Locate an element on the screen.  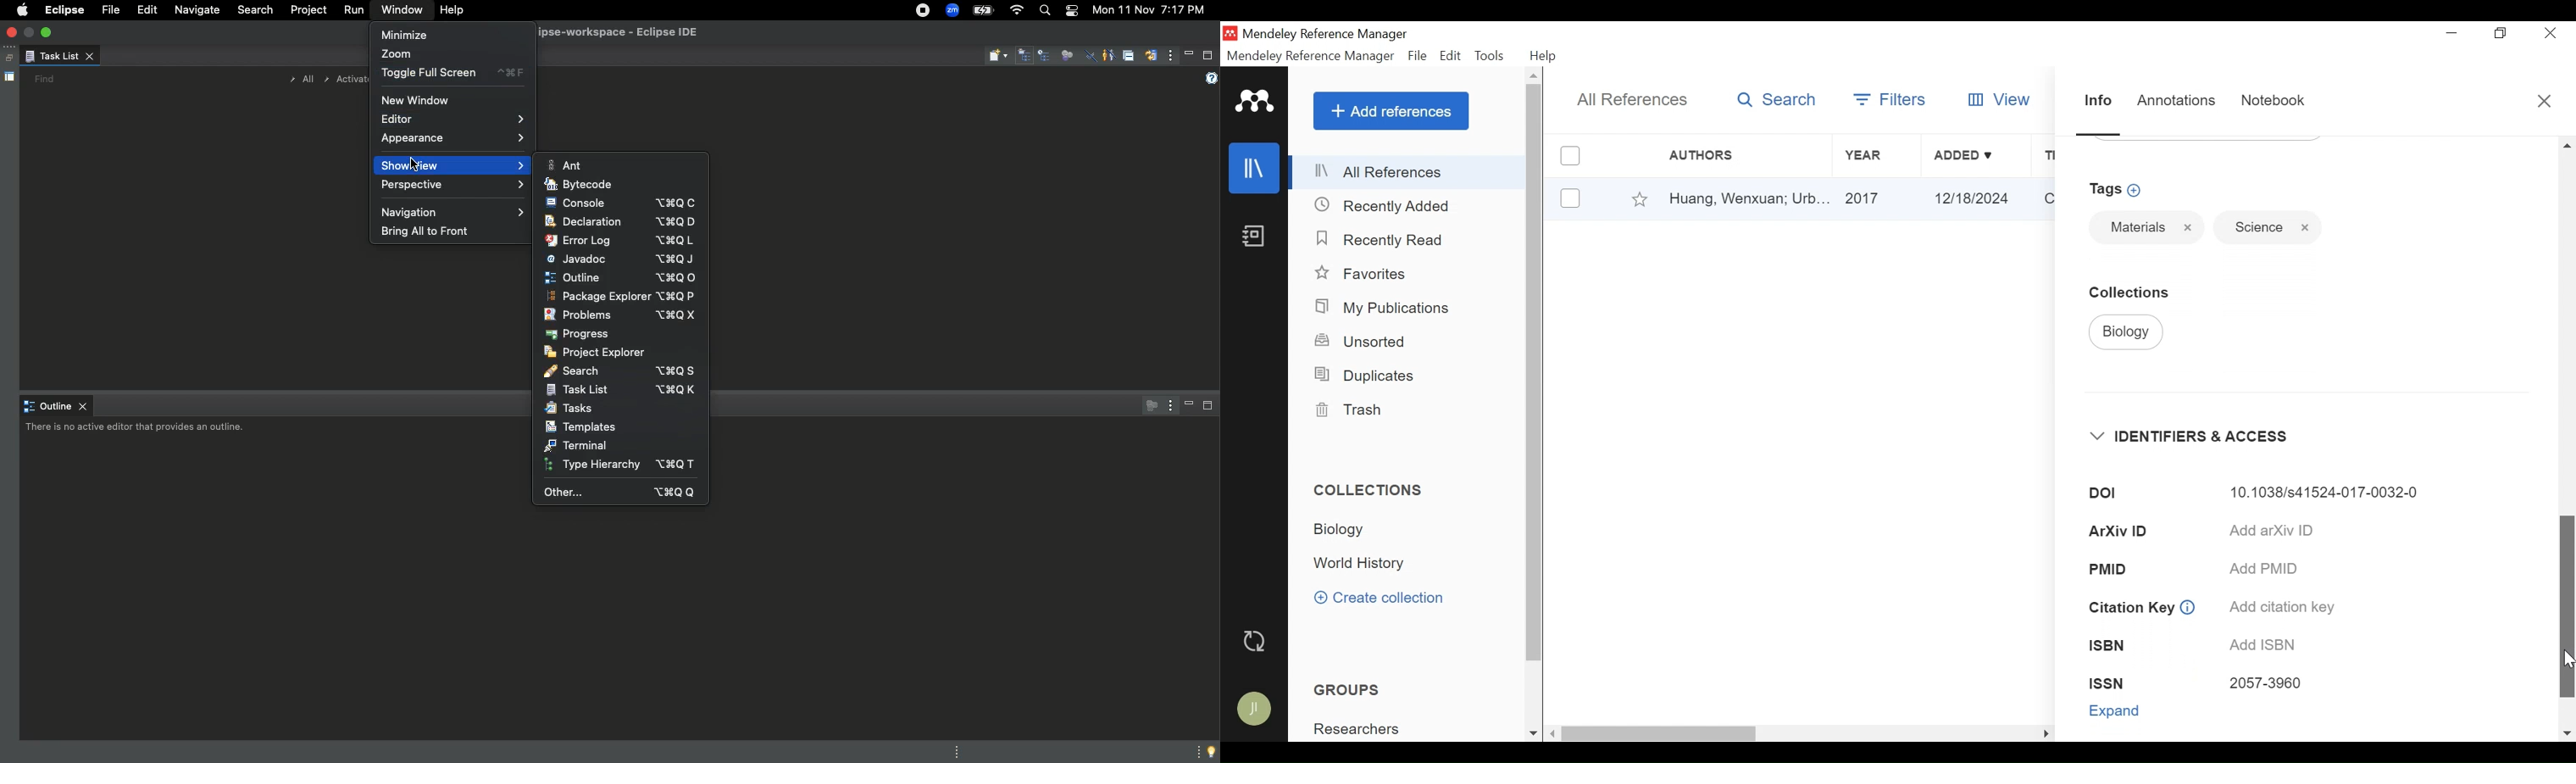
Search is located at coordinates (1044, 13).